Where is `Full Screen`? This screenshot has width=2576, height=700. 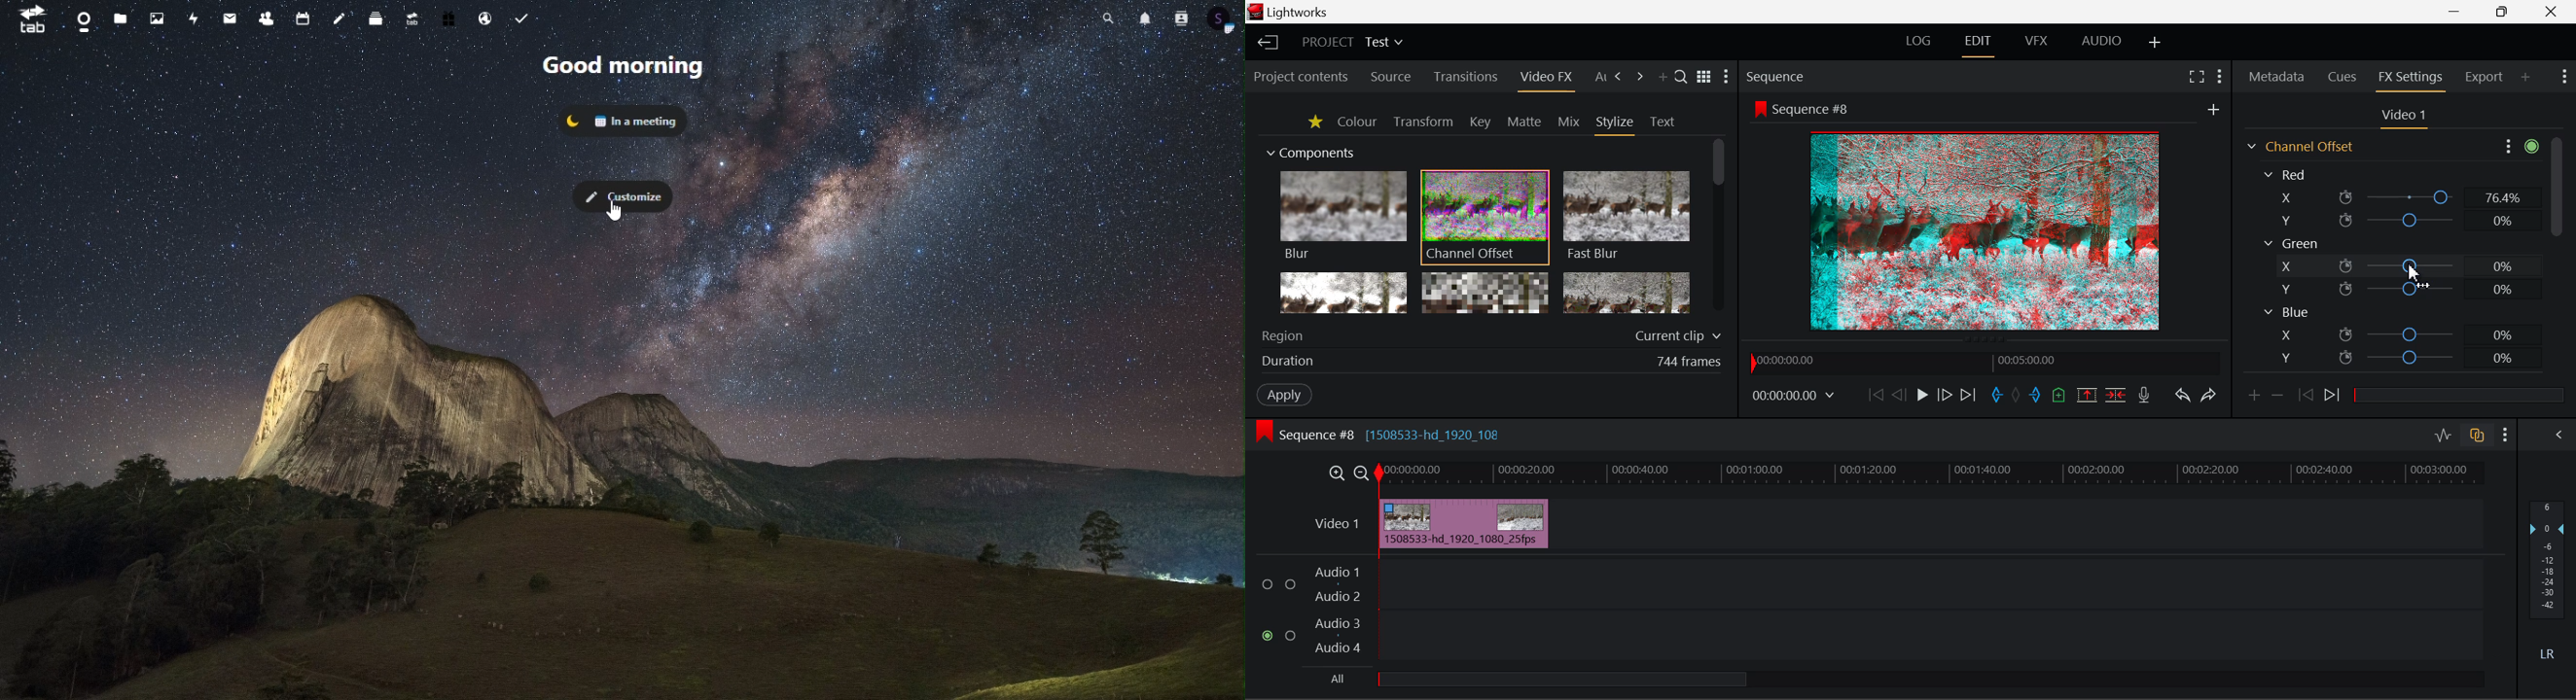
Full Screen is located at coordinates (2198, 78).